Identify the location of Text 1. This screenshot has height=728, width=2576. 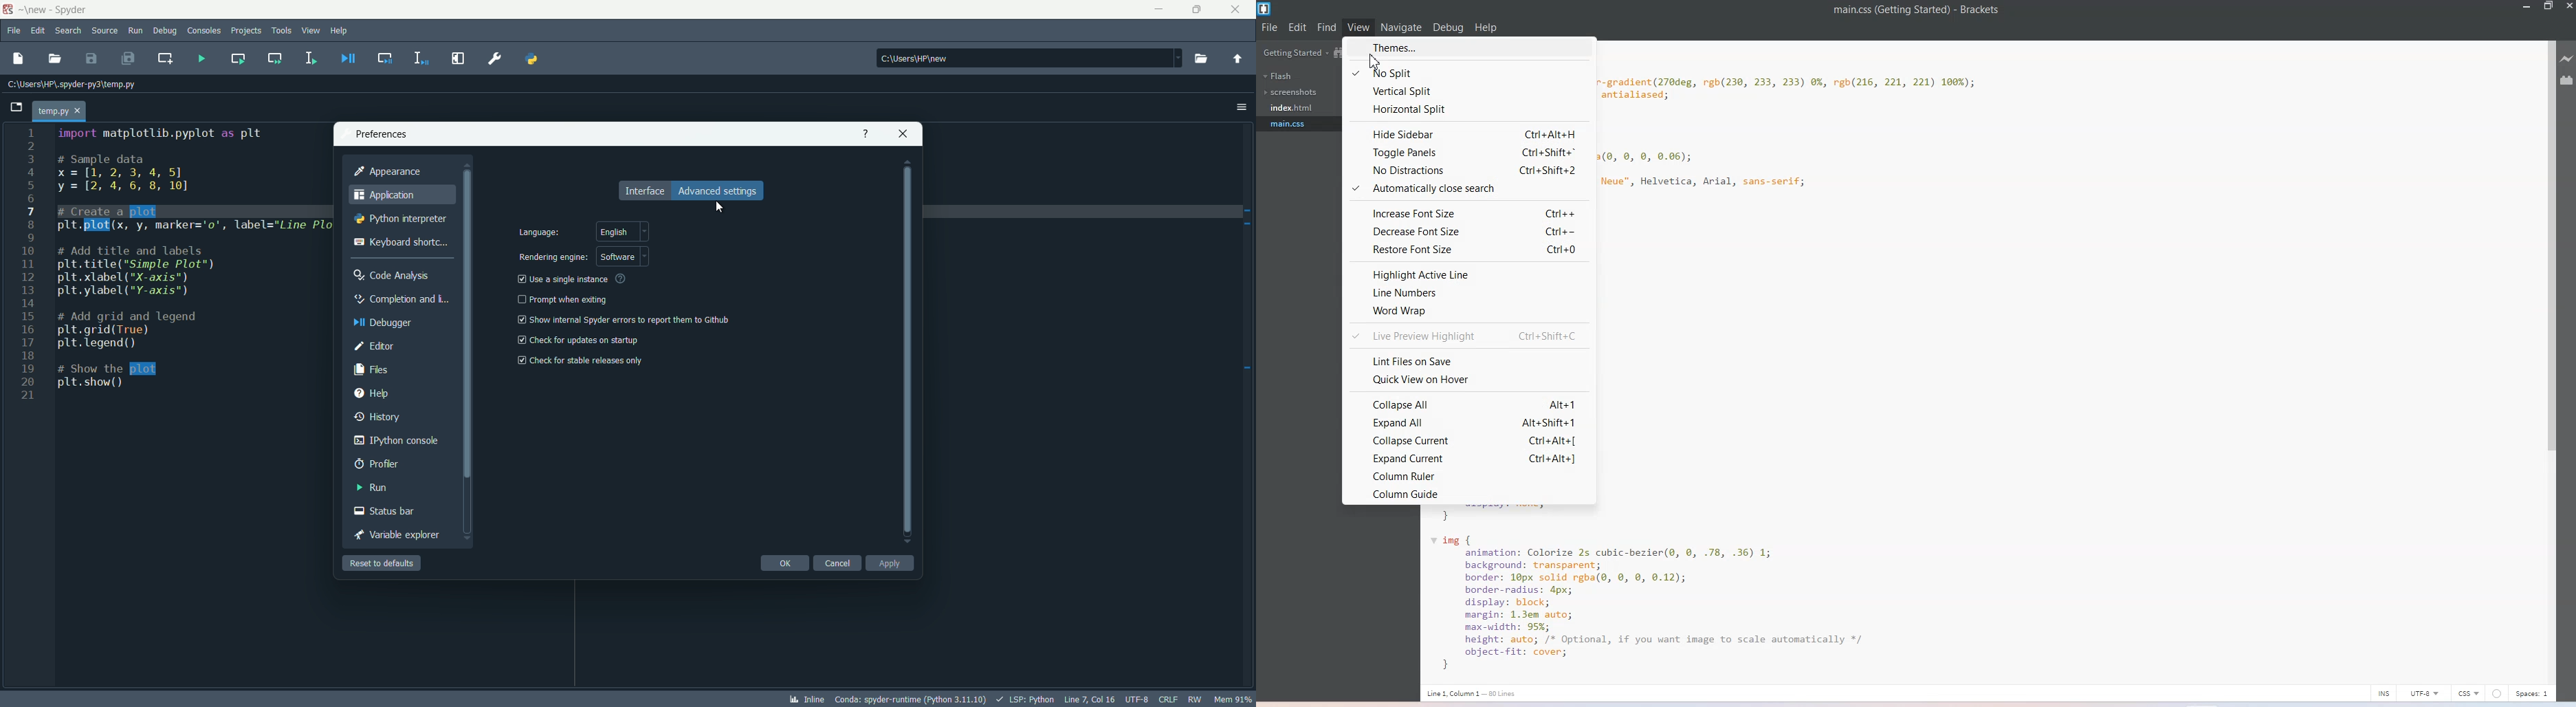
(1917, 10).